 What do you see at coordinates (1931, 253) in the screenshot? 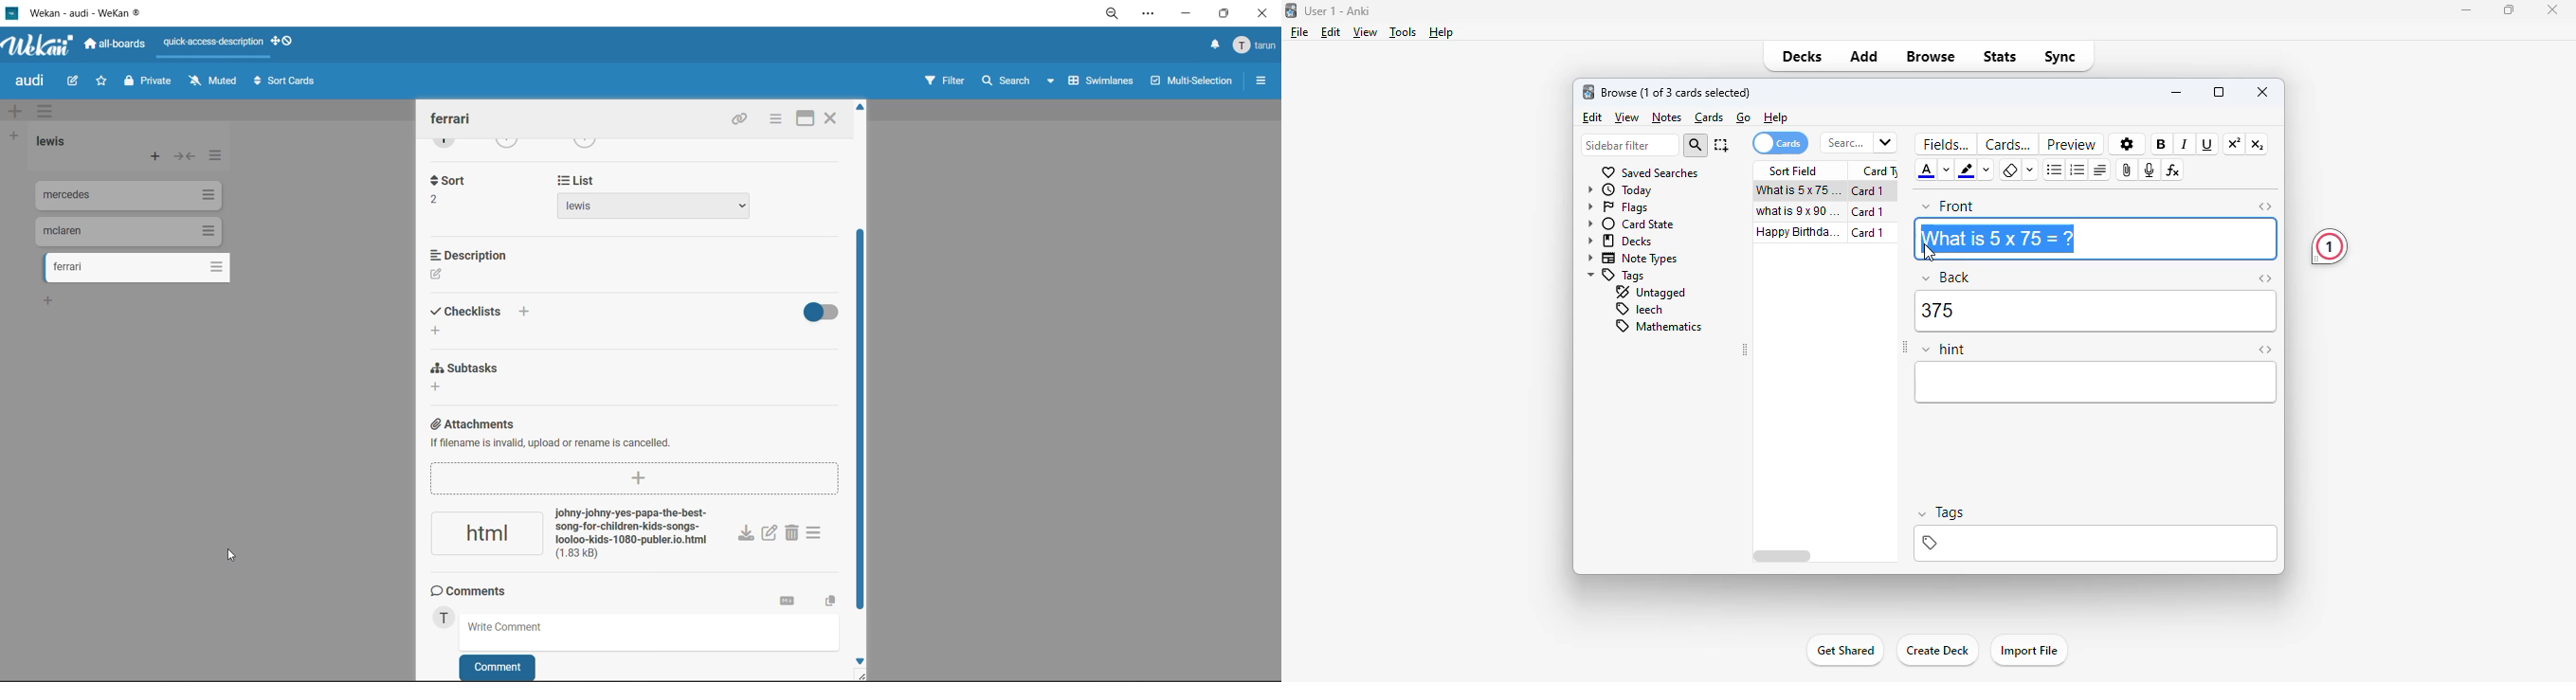
I see `cursor` at bounding box center [1931, 253].